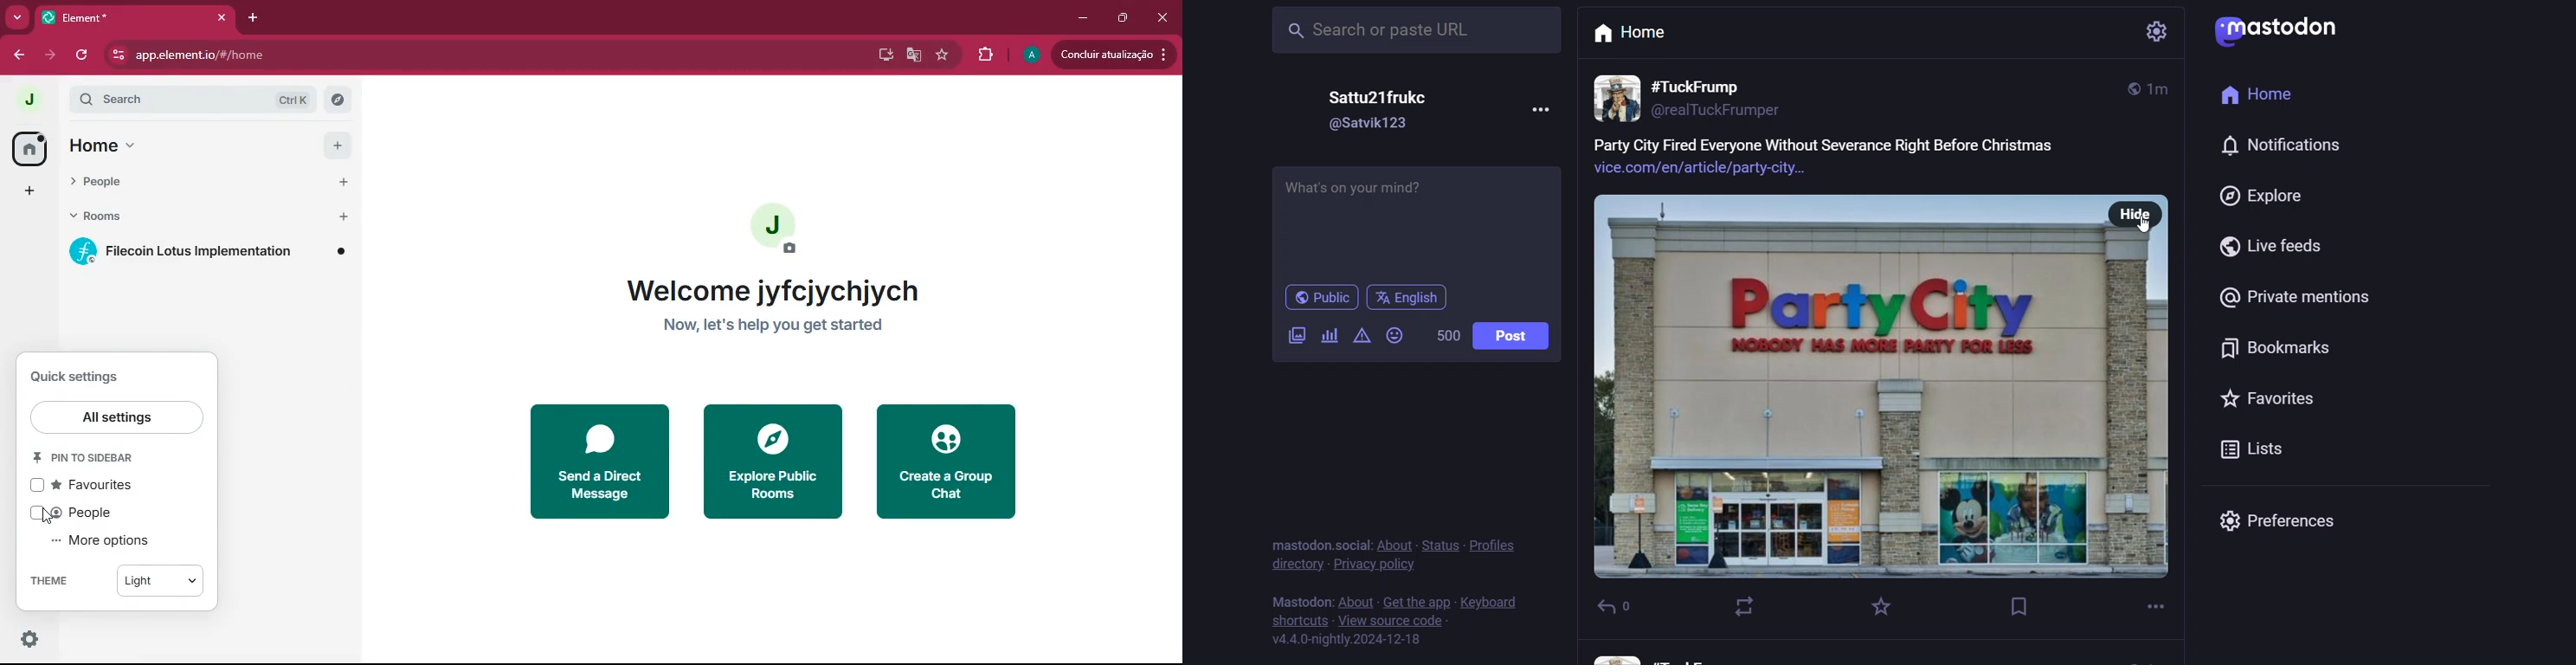  I want to click on post text, so click(1832, 159).